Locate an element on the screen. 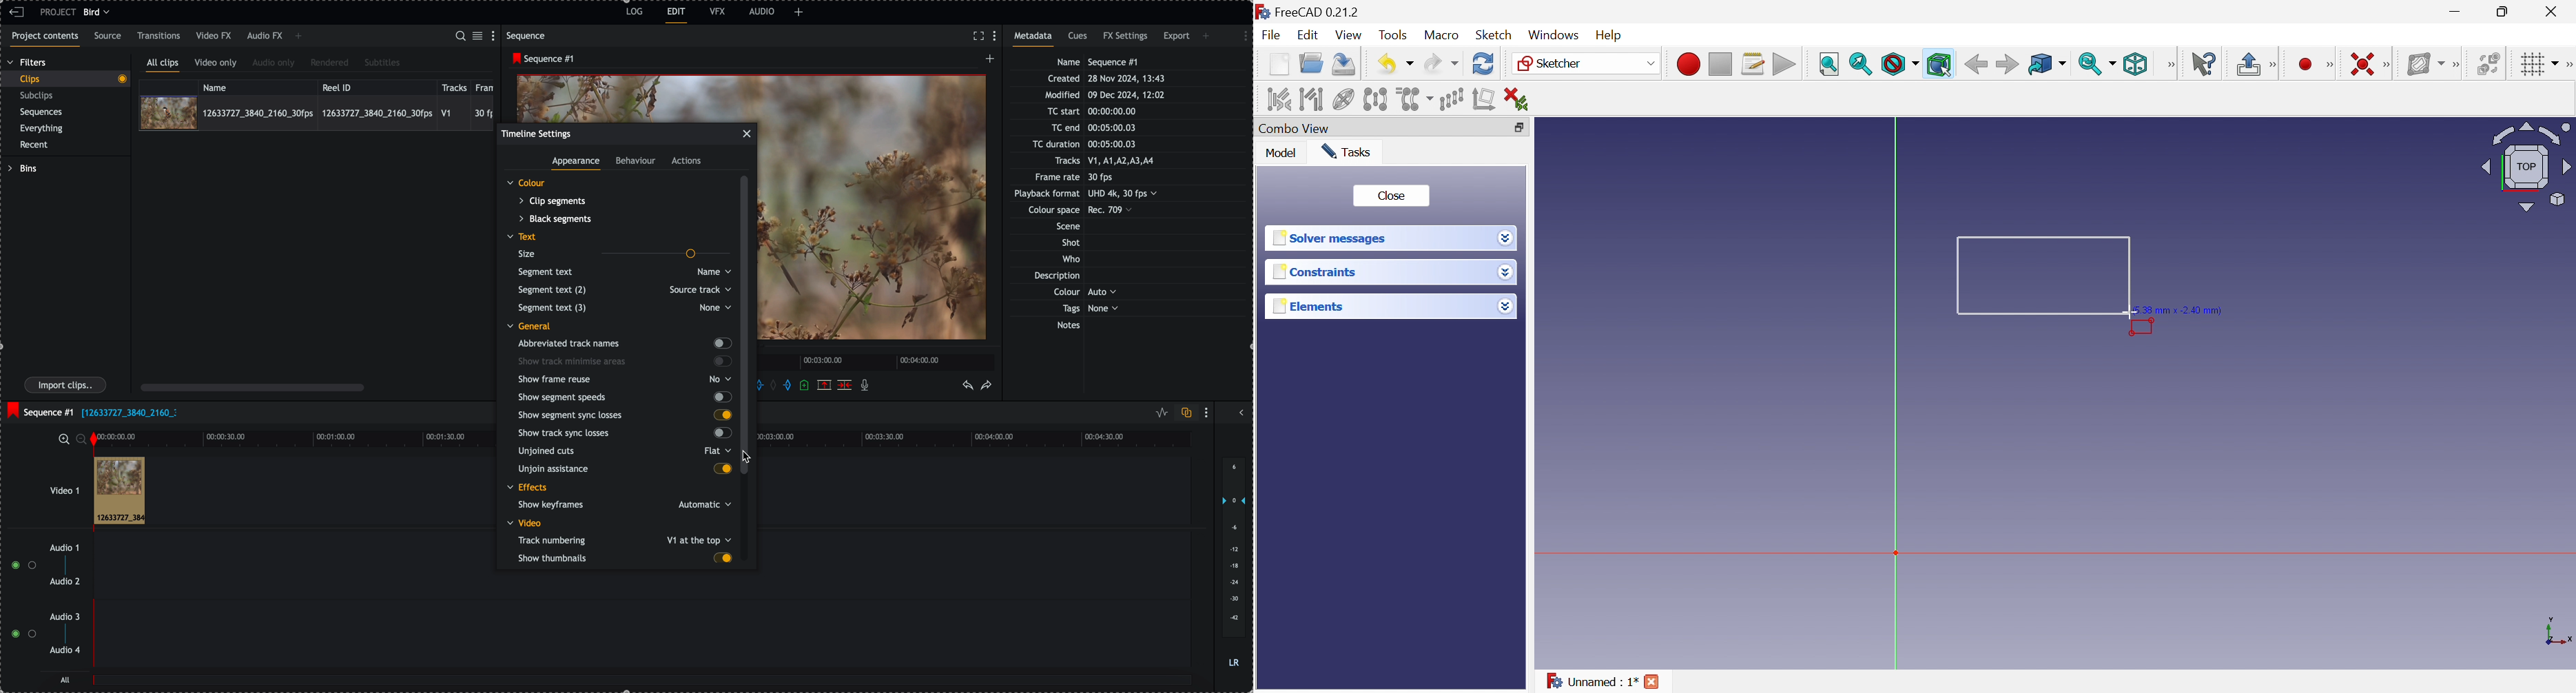  AUDIO is located at coordinates (762, 11).